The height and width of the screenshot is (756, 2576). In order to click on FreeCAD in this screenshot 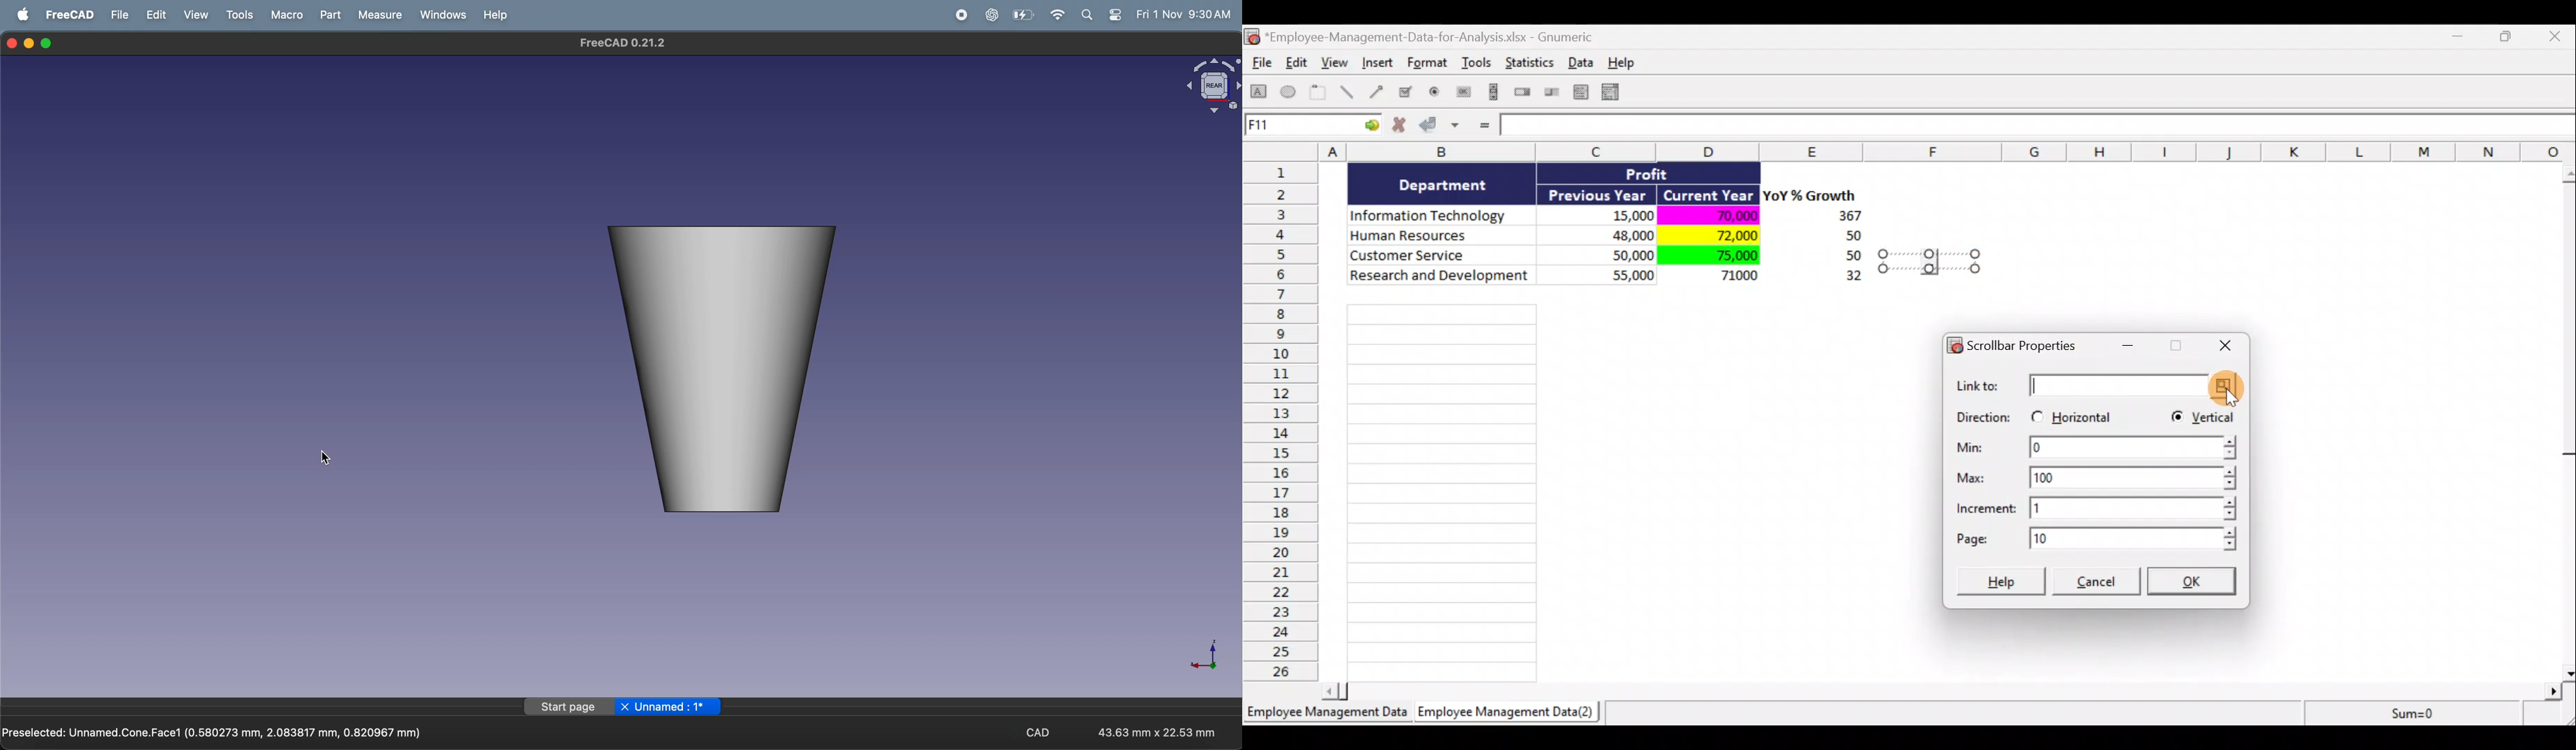, I will do `click(70, 14)`.